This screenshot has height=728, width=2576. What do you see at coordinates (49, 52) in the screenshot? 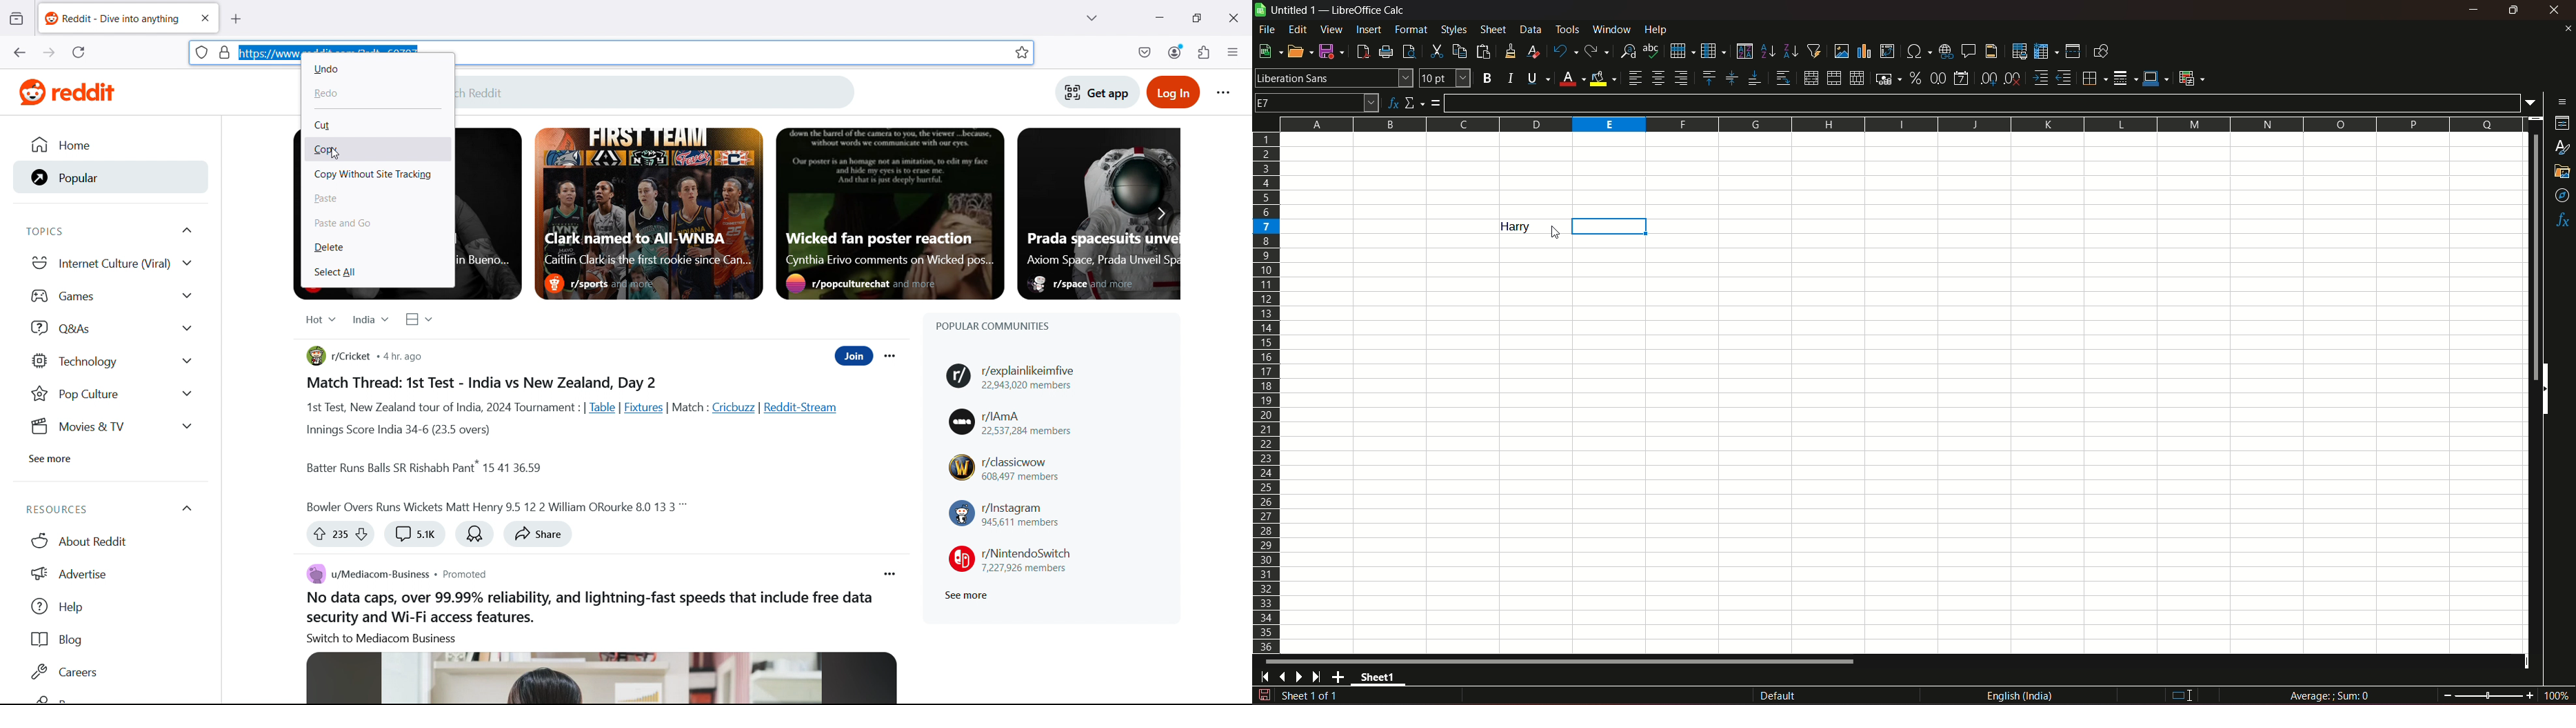
I see `go forward one page` at bounding box center [49, 52].